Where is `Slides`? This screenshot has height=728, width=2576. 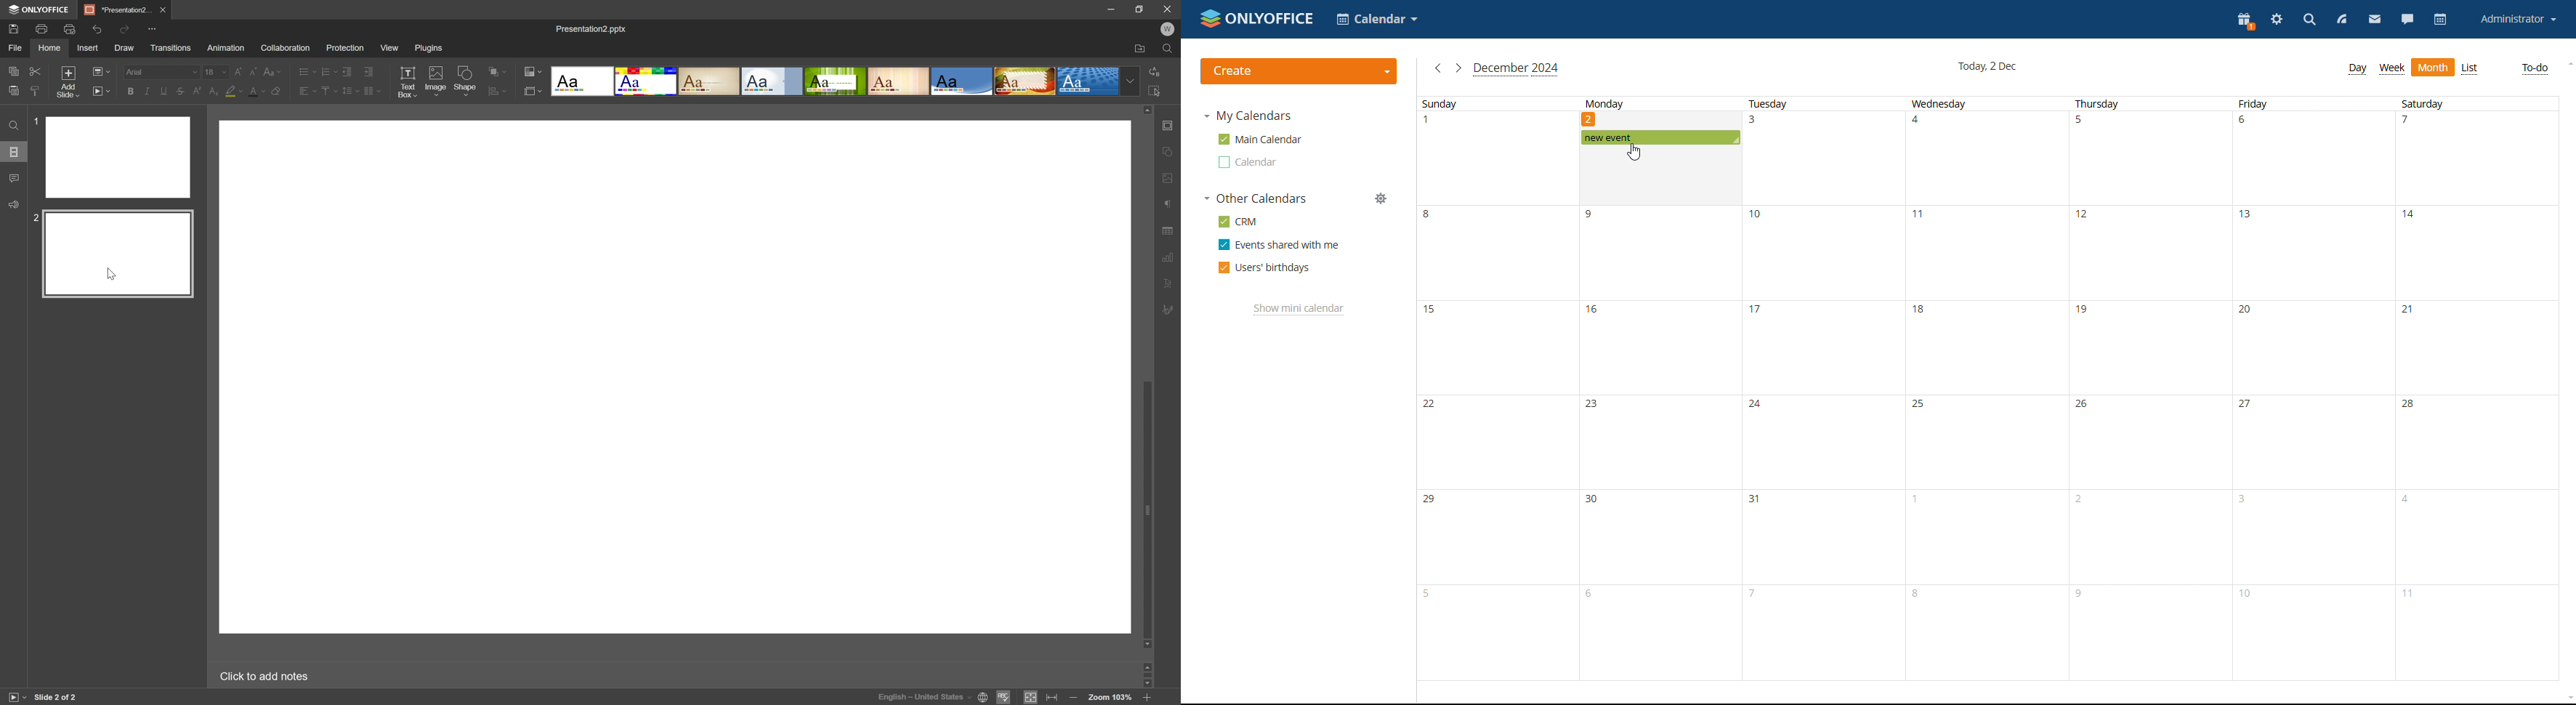
Slides is located at coordinates (15, 153).